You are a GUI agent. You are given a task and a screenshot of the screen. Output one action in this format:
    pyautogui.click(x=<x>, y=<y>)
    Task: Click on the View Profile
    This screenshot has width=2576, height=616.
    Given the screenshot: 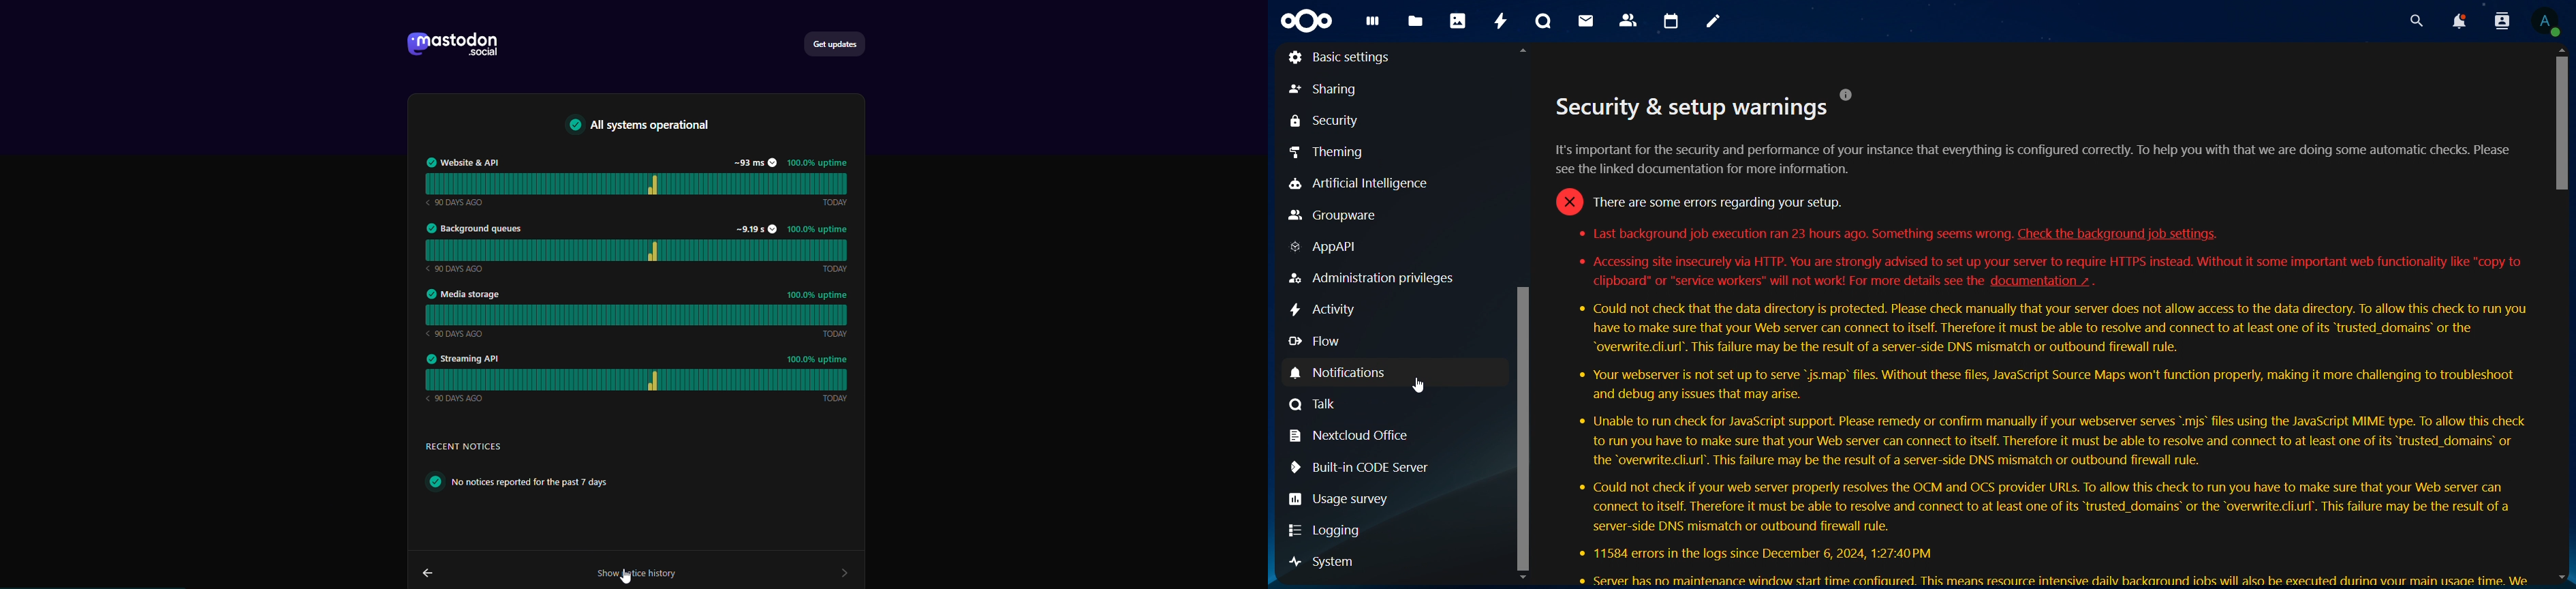 What is the action you would take?
    pyautogui.click(x=2550, y=22)
    